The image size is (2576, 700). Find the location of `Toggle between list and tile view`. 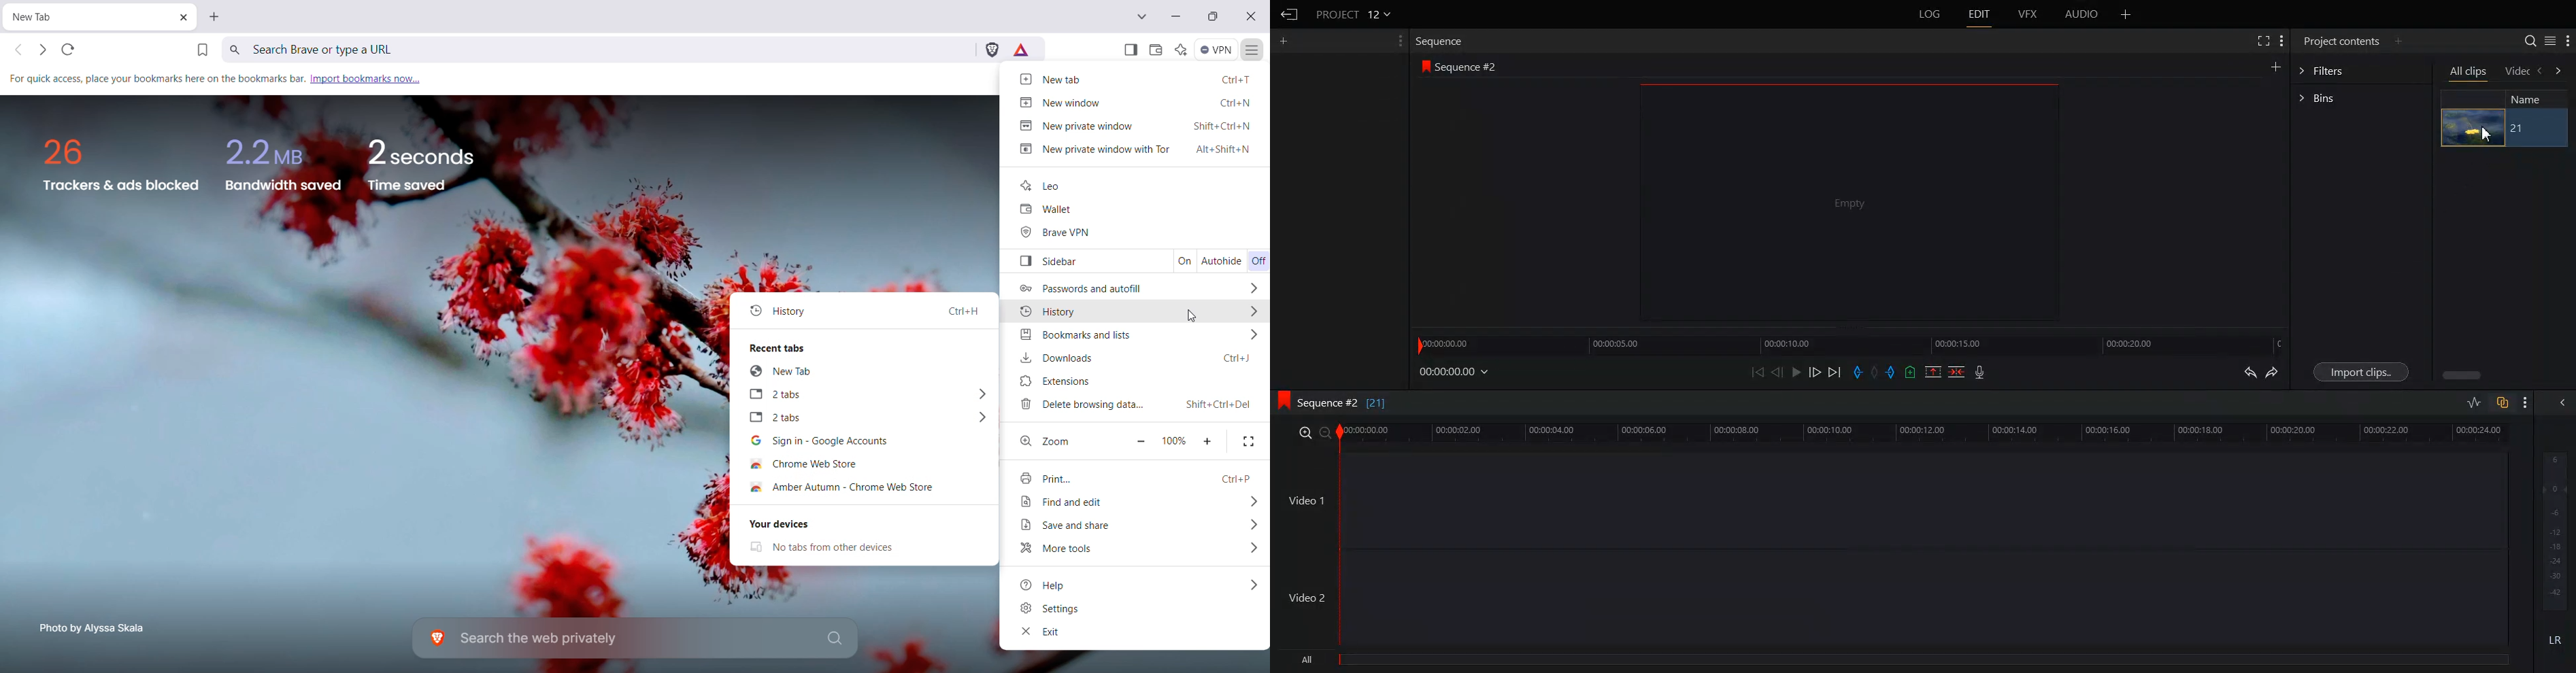

Toggle between list and tile view is located at coordinates (2549, 40).